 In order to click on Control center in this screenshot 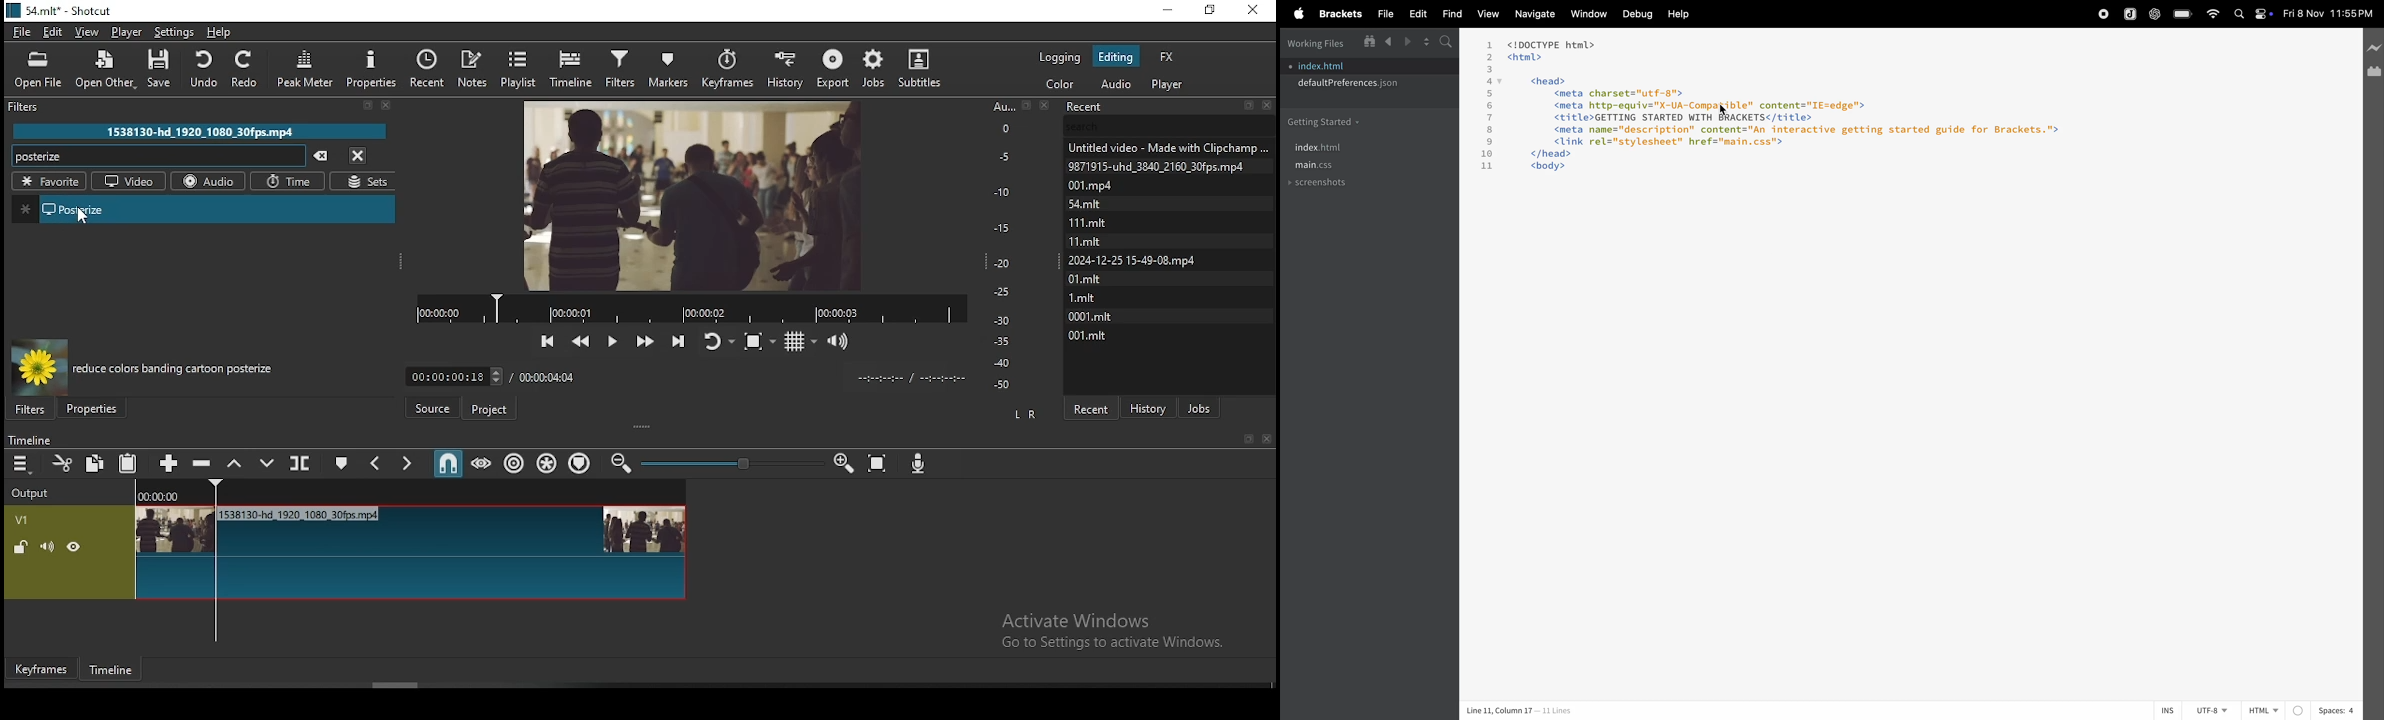, I will do `click(2263, 15)`.